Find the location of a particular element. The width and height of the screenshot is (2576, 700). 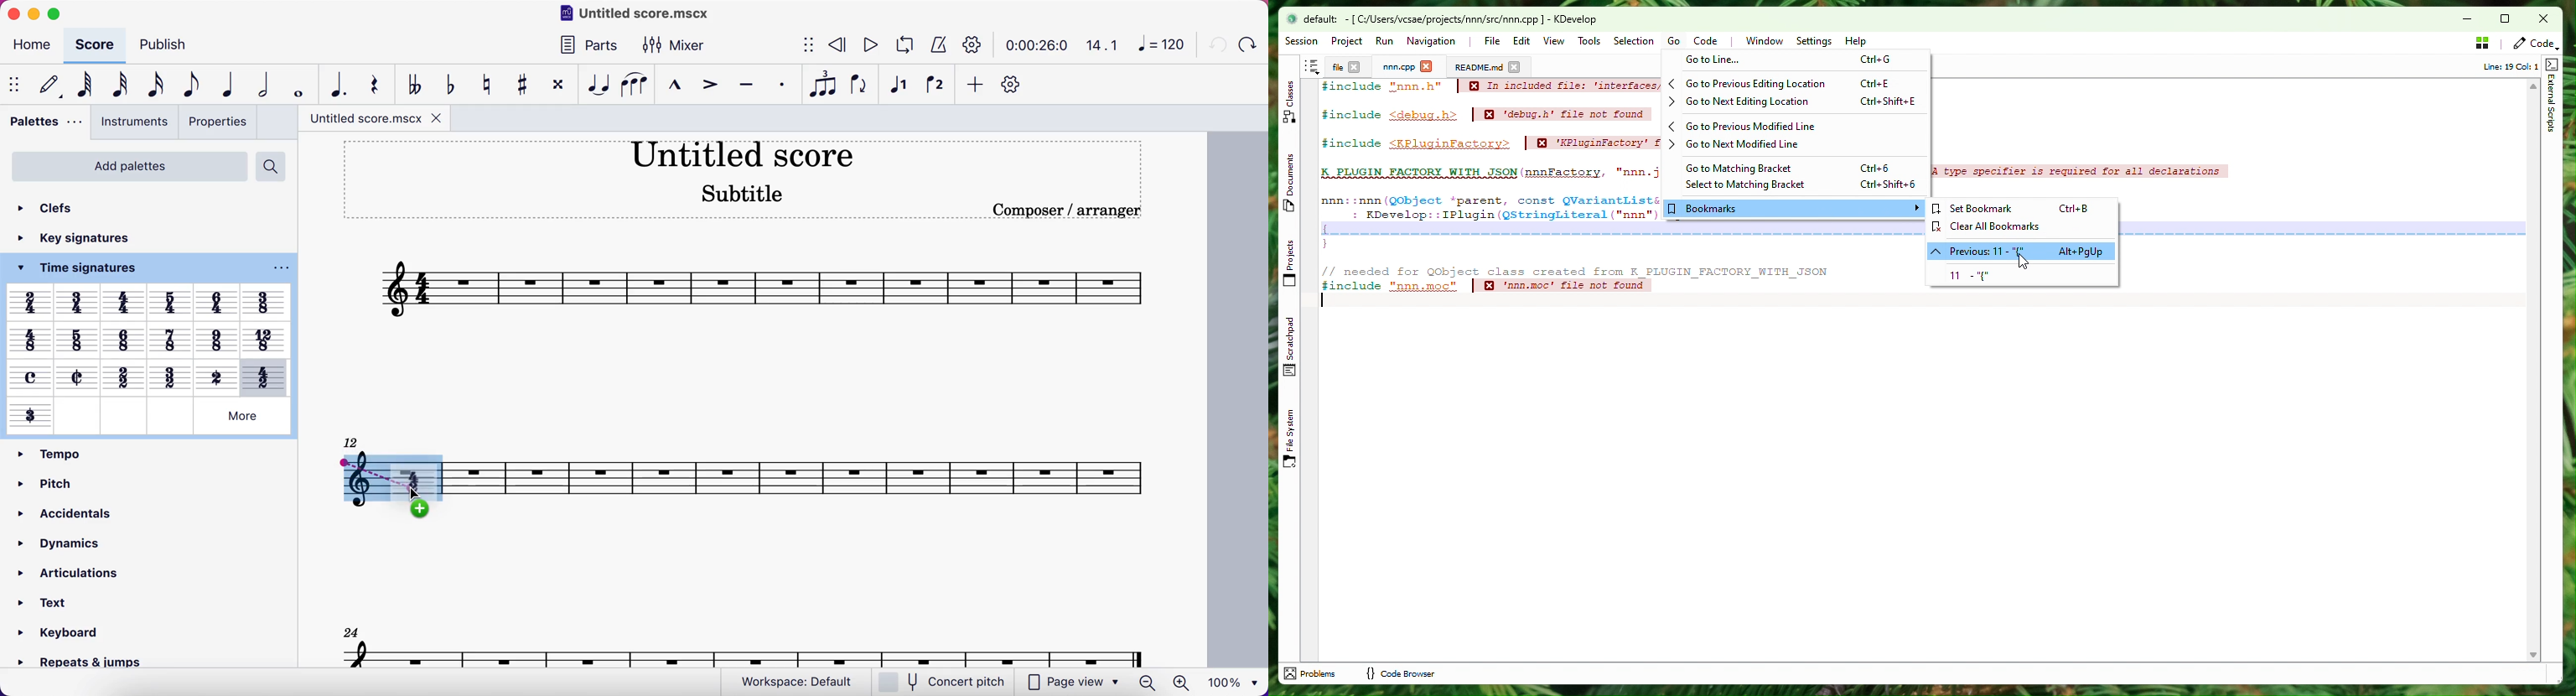

playback settings is located at coordinates (972, 46).